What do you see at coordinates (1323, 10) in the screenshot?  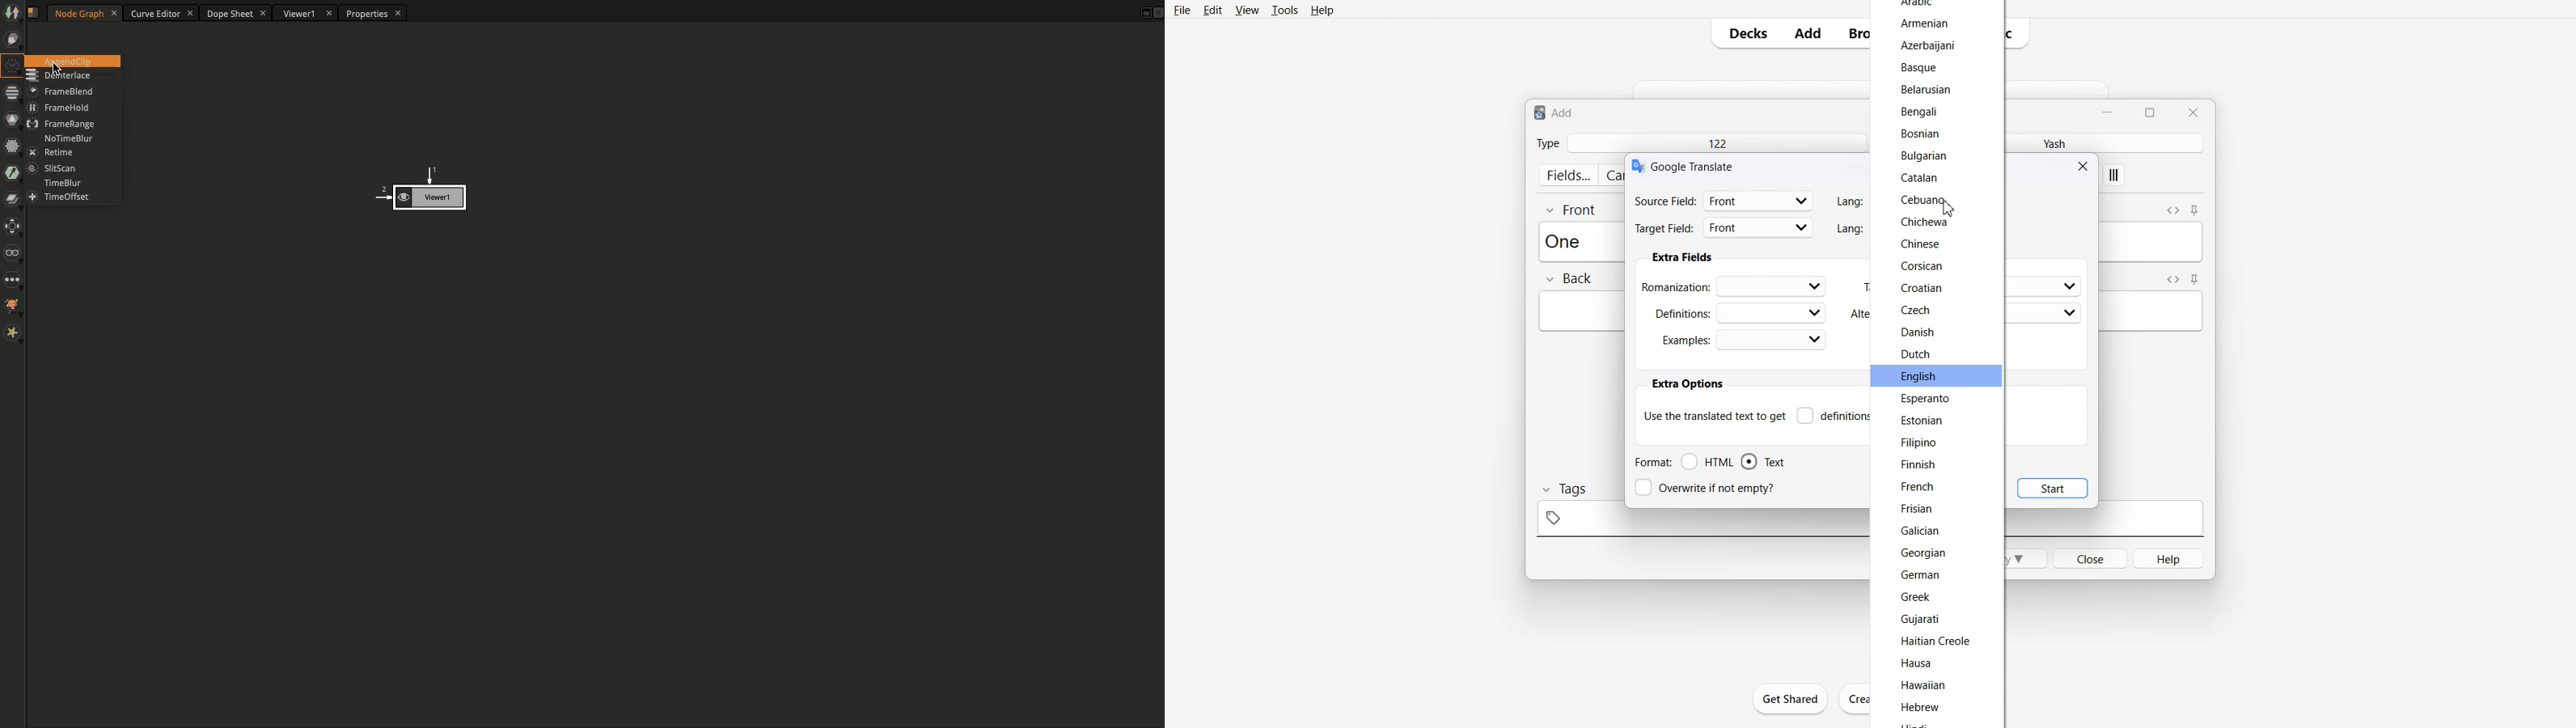 I see `Help` at bounding box center [1323, 10].